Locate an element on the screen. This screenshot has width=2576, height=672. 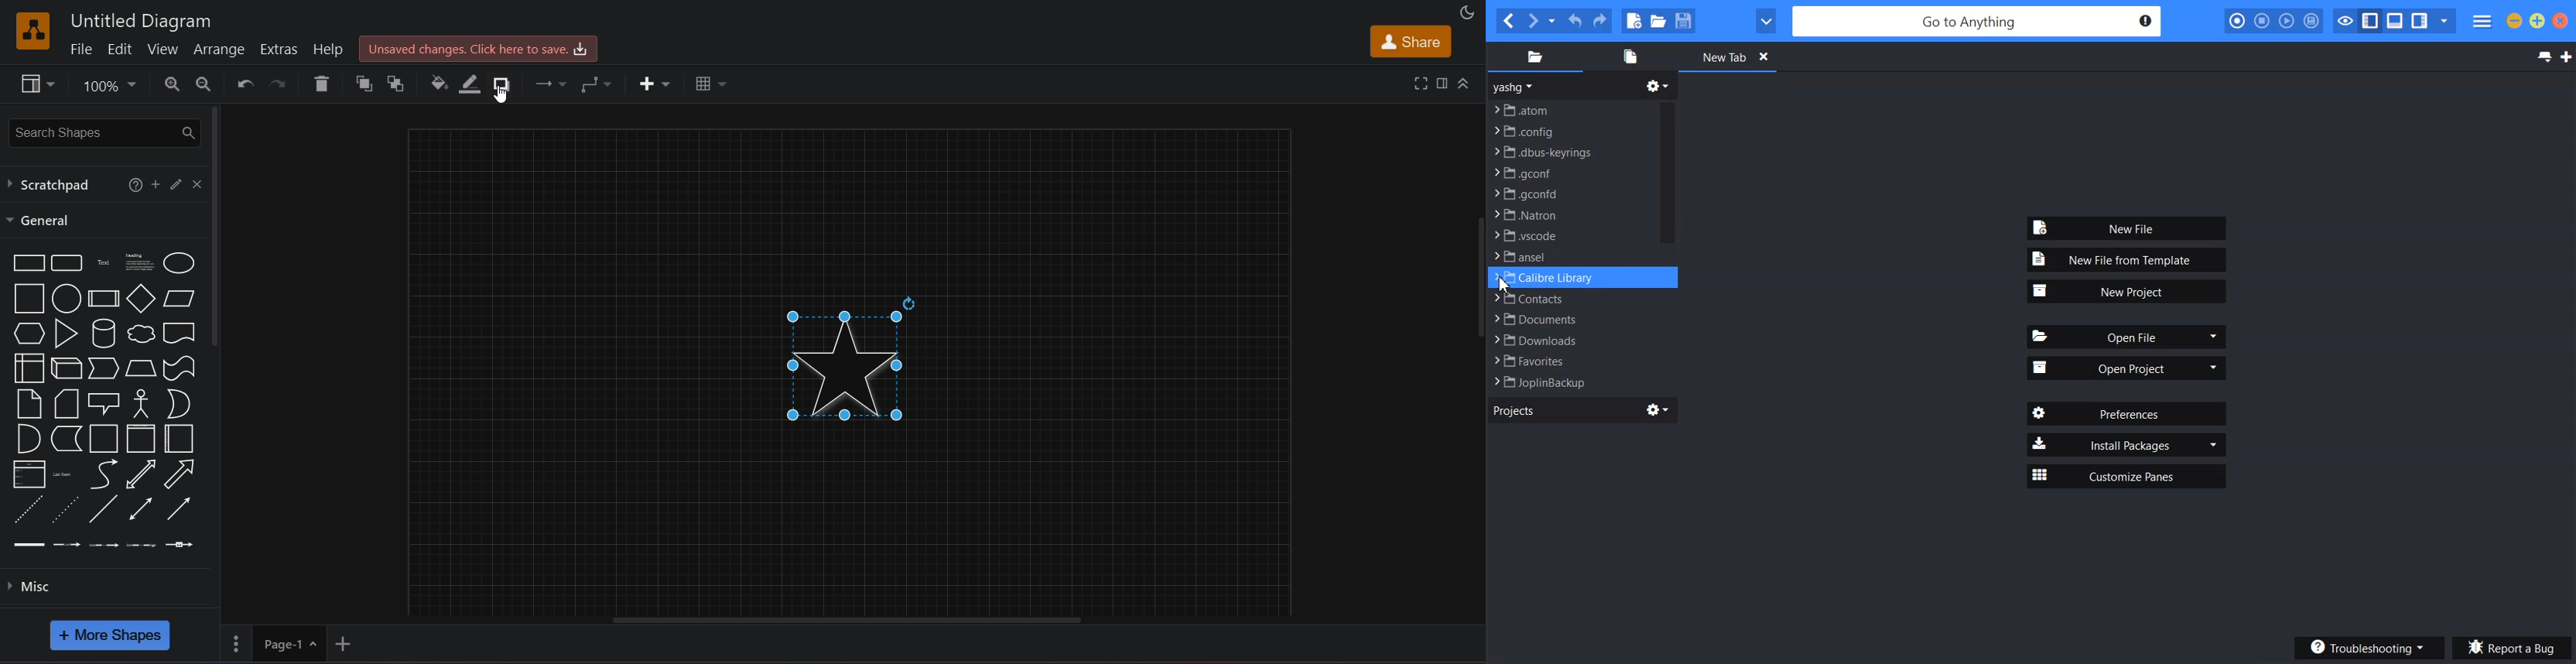
appearance is located at coordinates (1465, 12).